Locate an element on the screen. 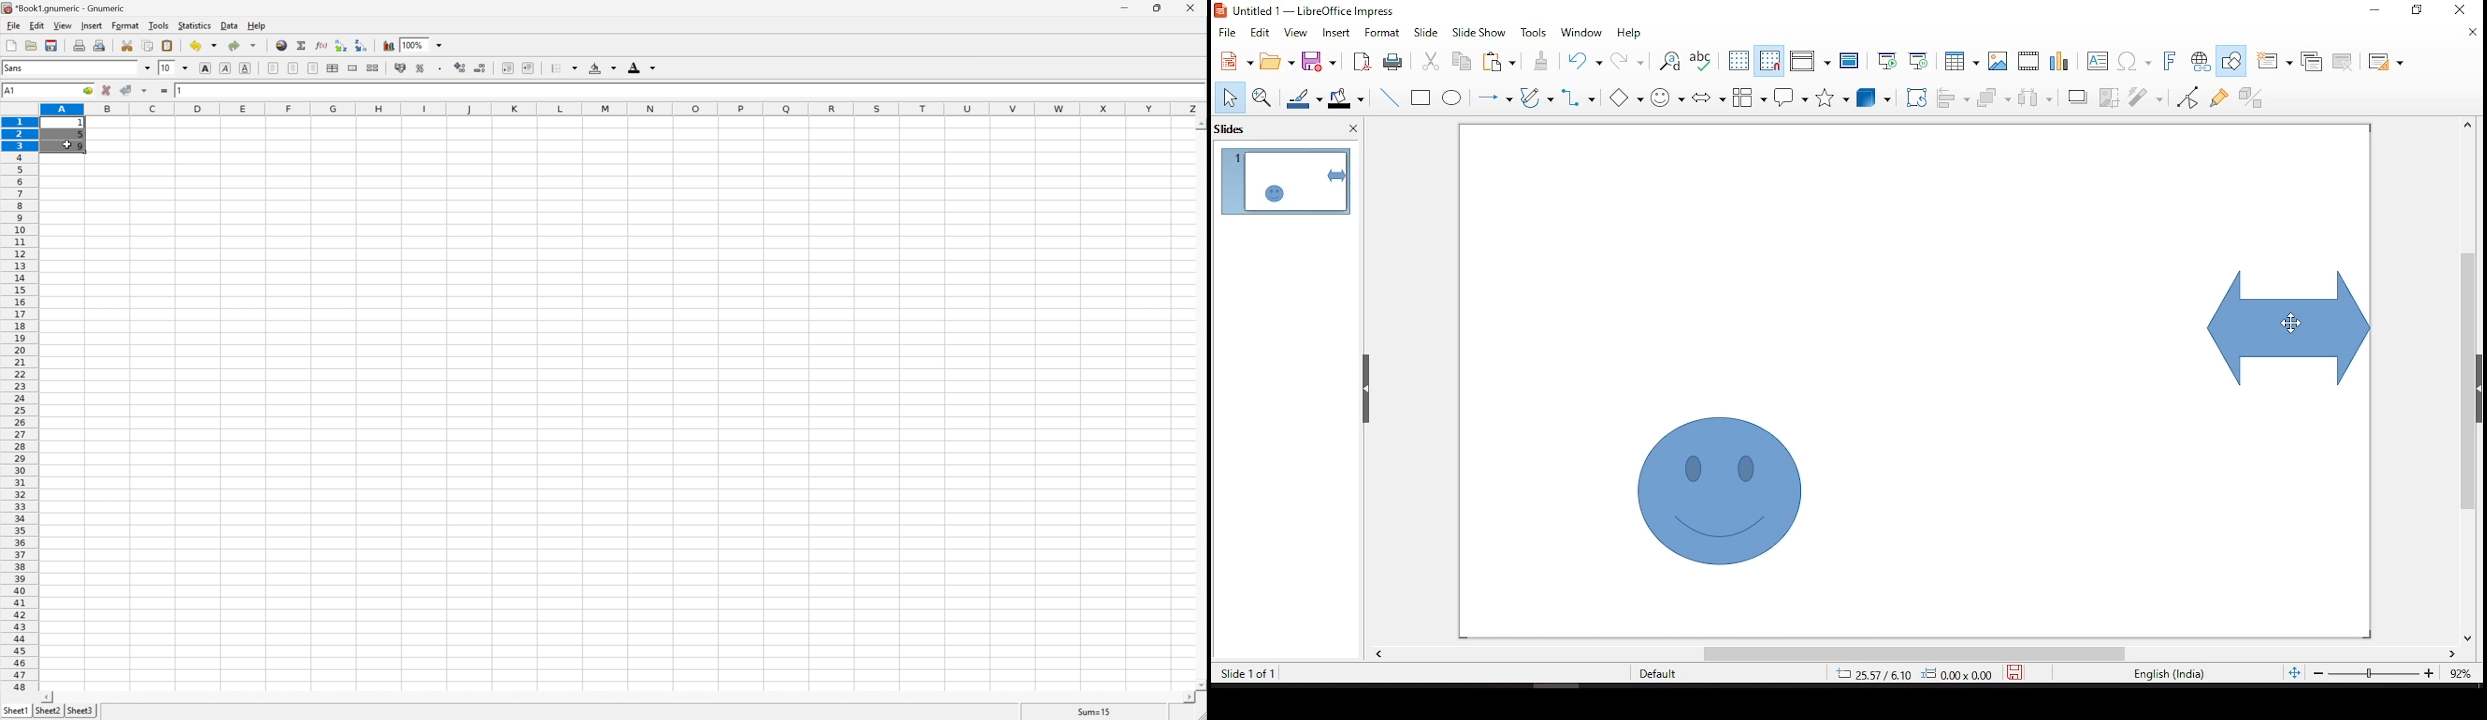  decrease number of decimals displayed is located at coordinates (479, 67).